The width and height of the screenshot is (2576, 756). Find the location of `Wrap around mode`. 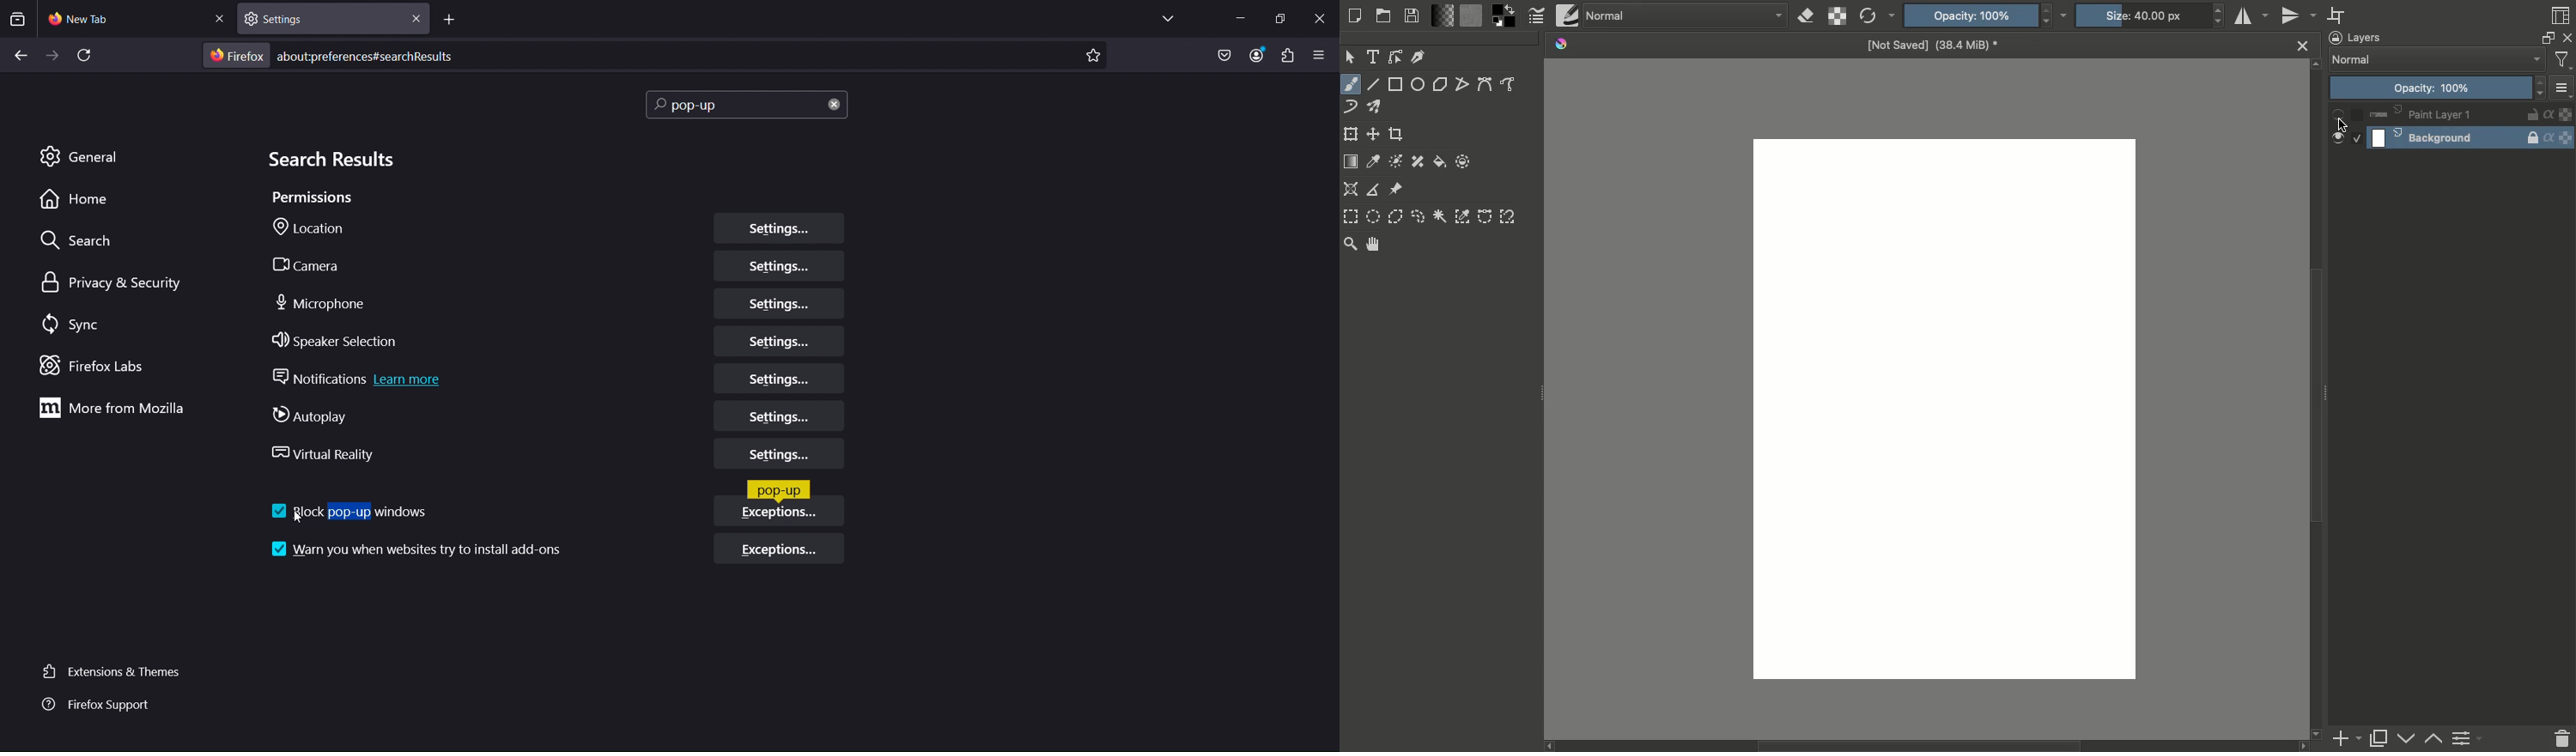

Wrap around mode is located at coordinates (2337, 15).